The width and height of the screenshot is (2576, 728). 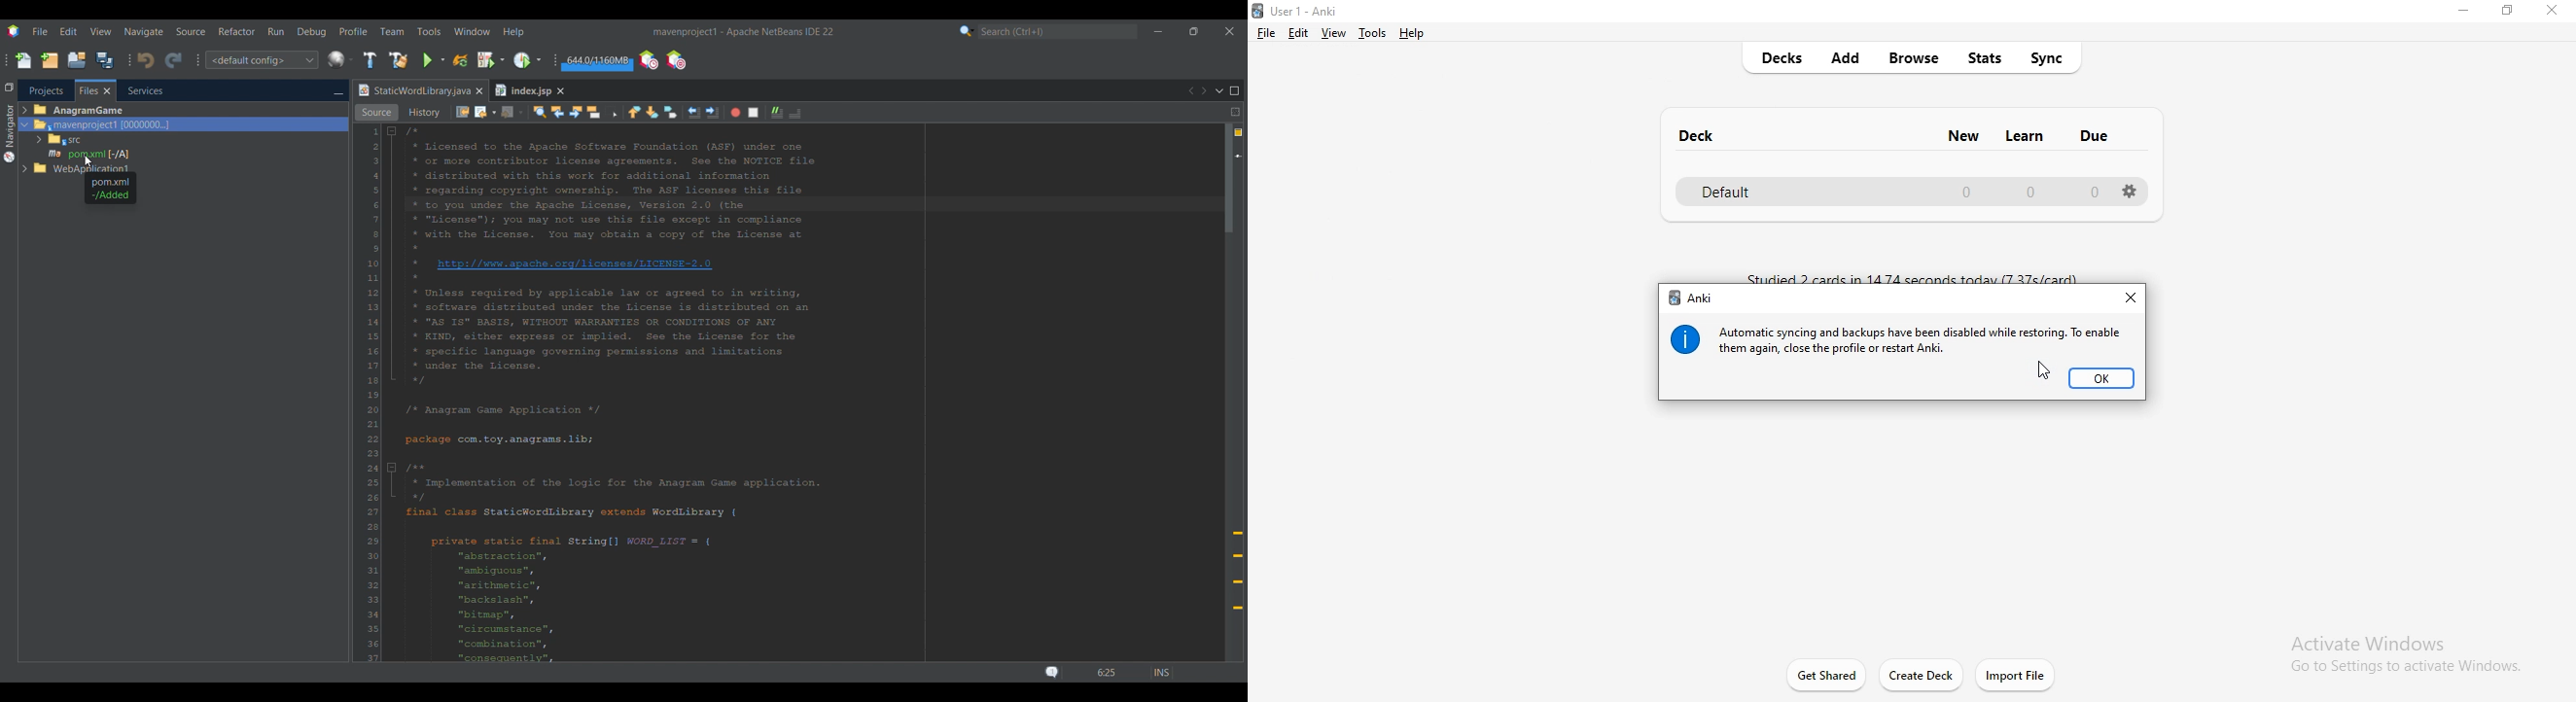 I want to click on help, so click(x=1417, y=34).